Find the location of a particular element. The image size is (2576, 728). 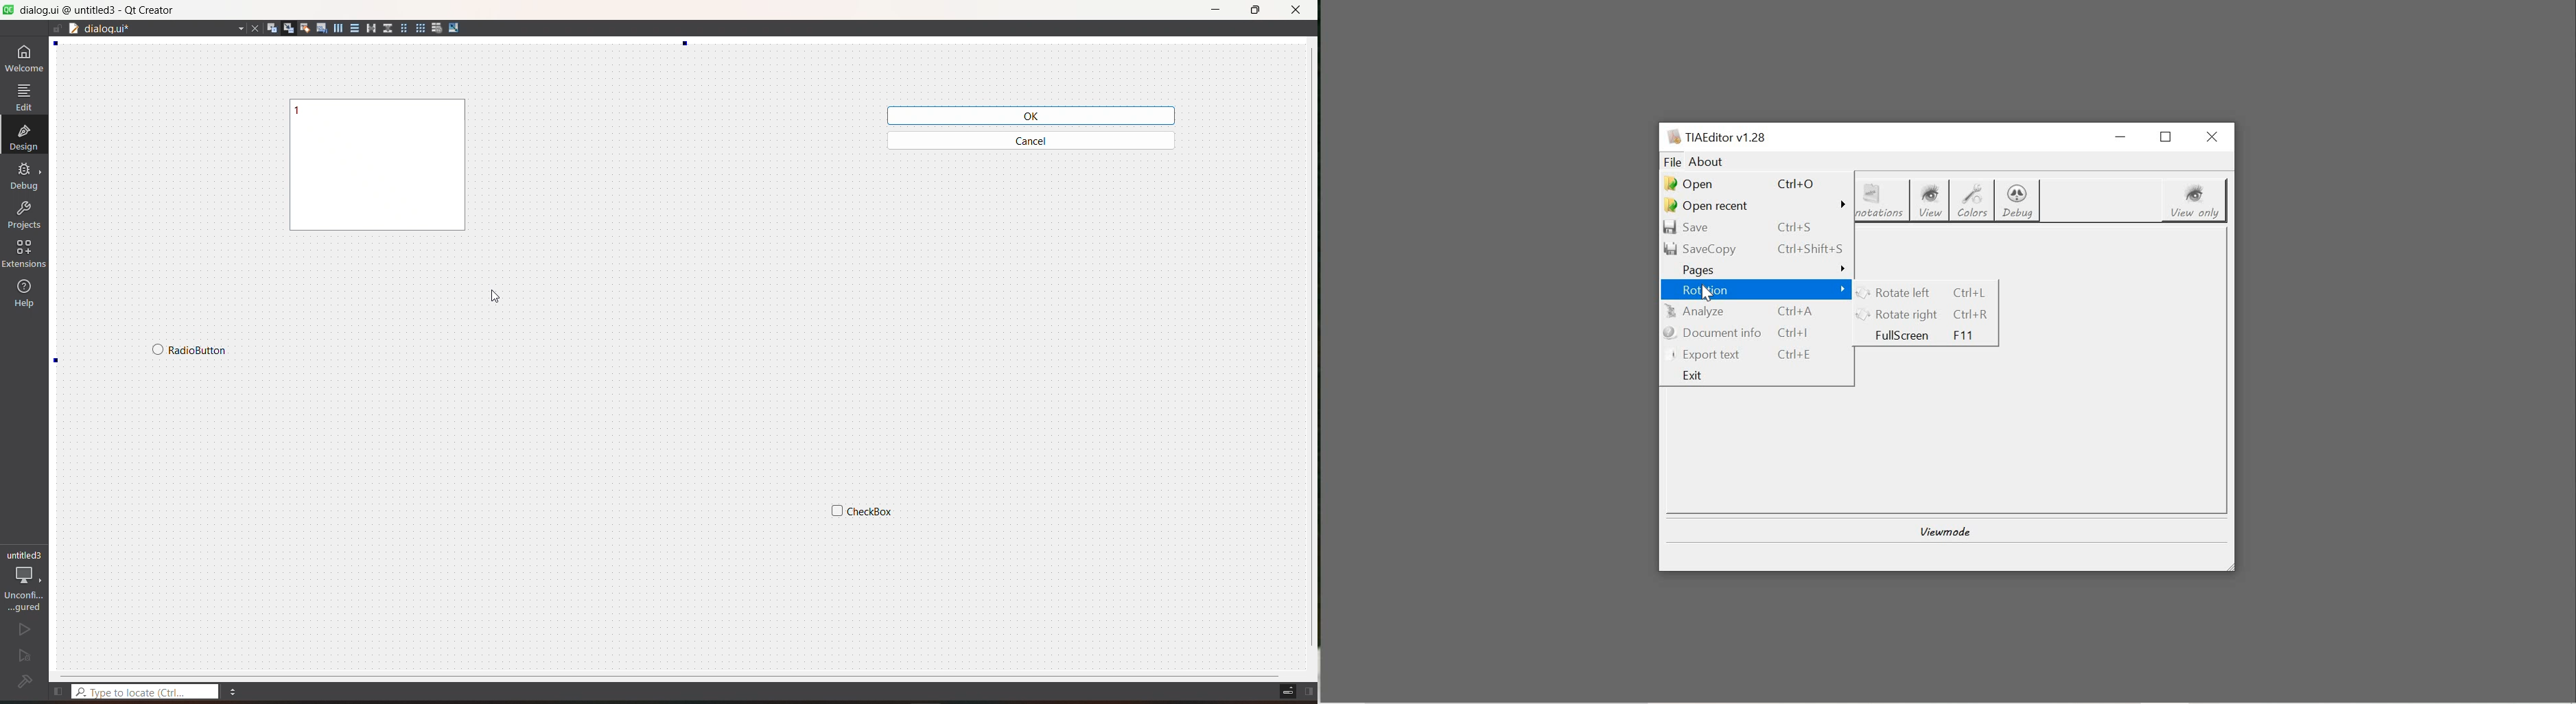

welcome is located at coordinates (26, 57).